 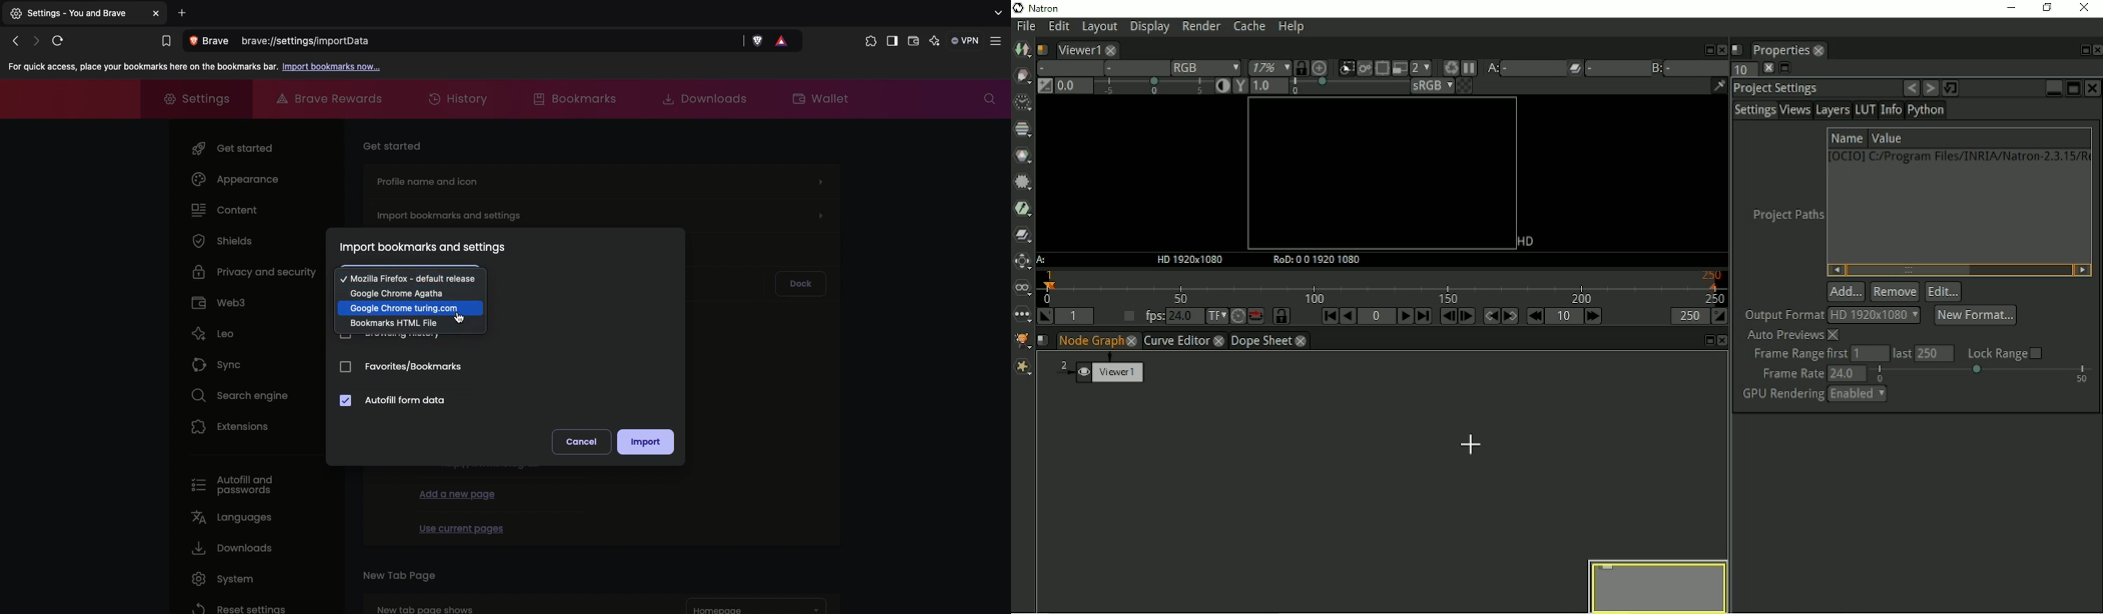 What do you see at coordinates (1959, 156) in the screenshot?
I see `1 [0CIO0] C:/Program Files/INRIA/Natron-2.3.15/R(` at bounding box center [1959, 156].